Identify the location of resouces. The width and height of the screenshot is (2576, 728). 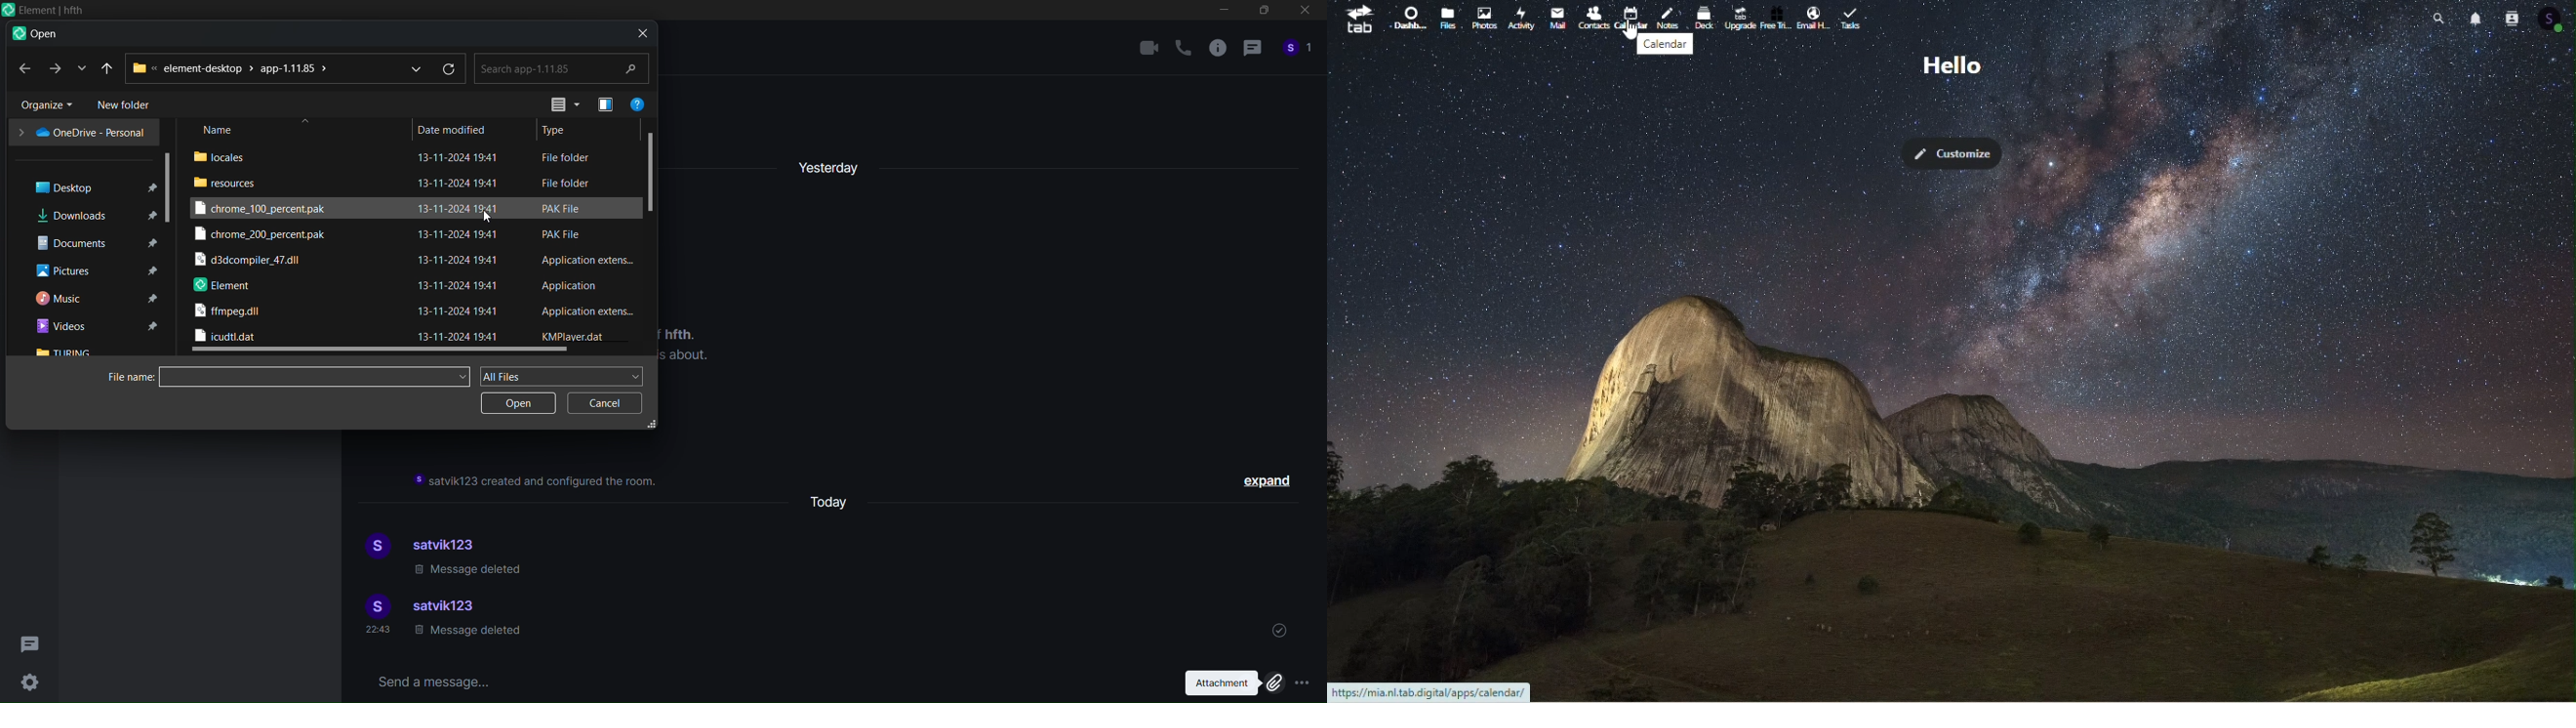
(228, 182).